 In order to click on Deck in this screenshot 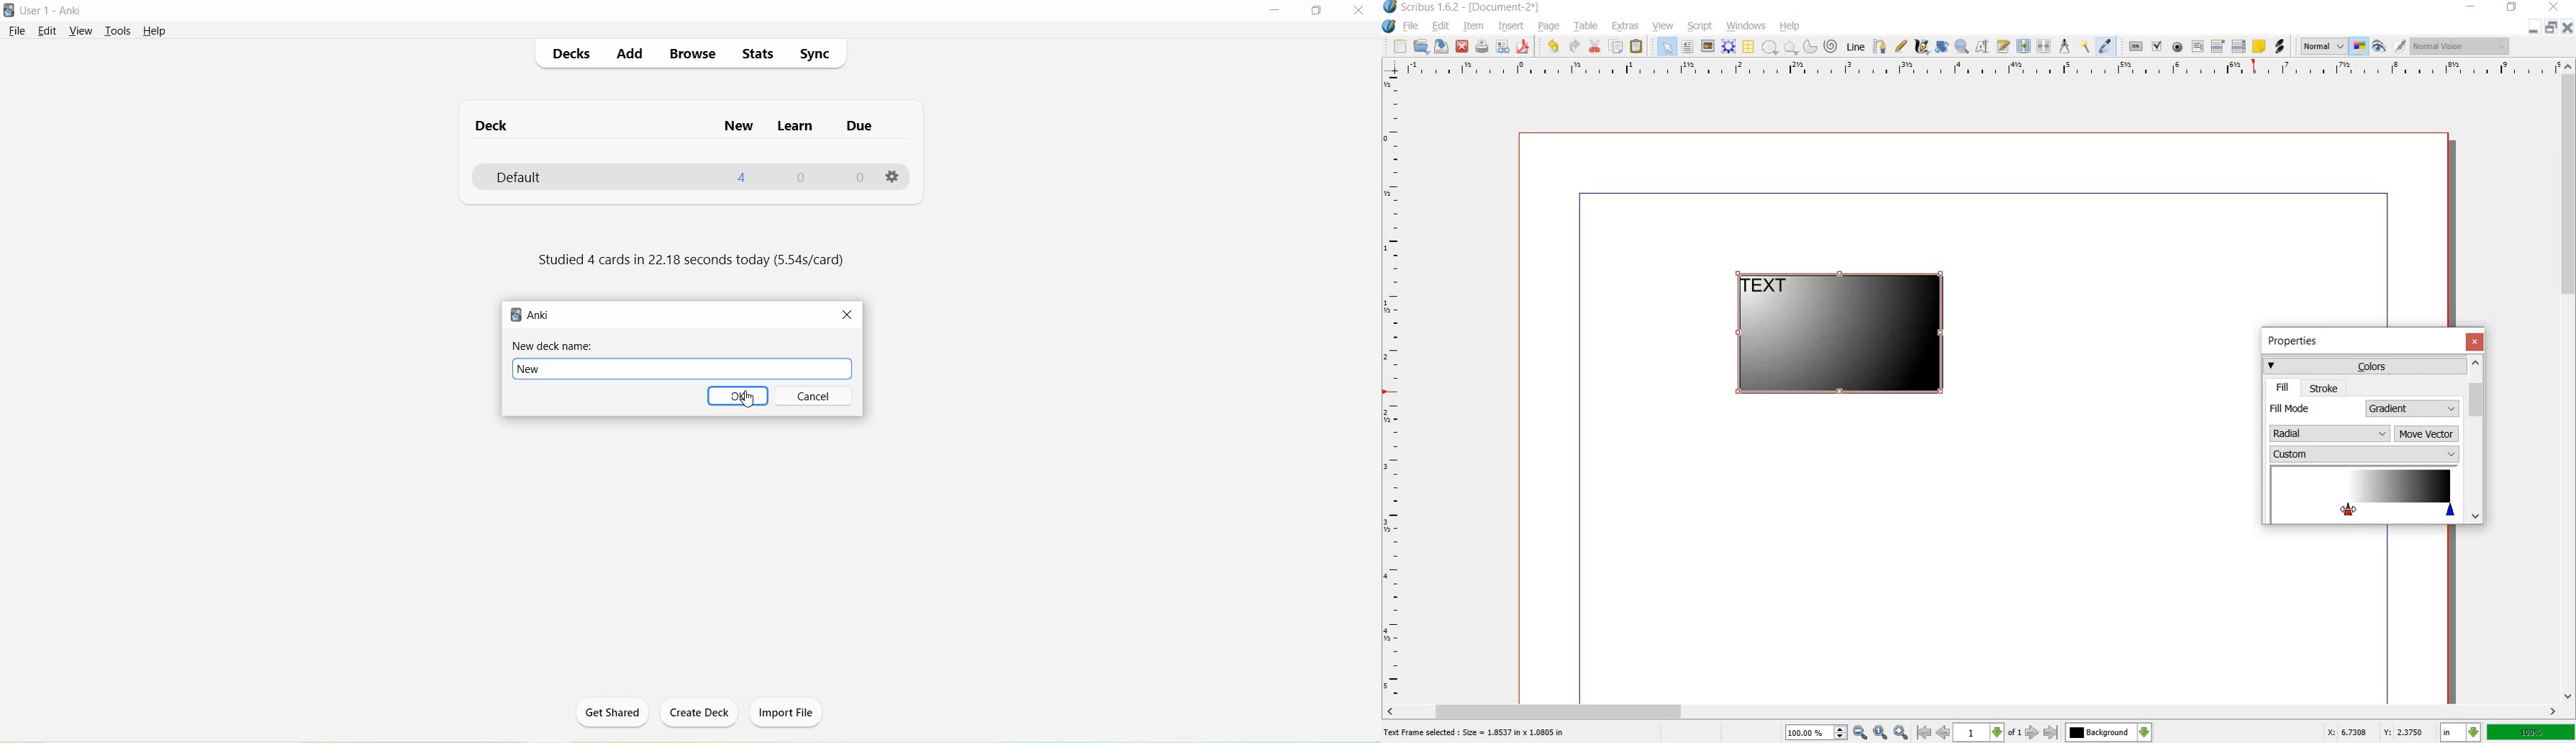, I will do `click(492, 128)`.